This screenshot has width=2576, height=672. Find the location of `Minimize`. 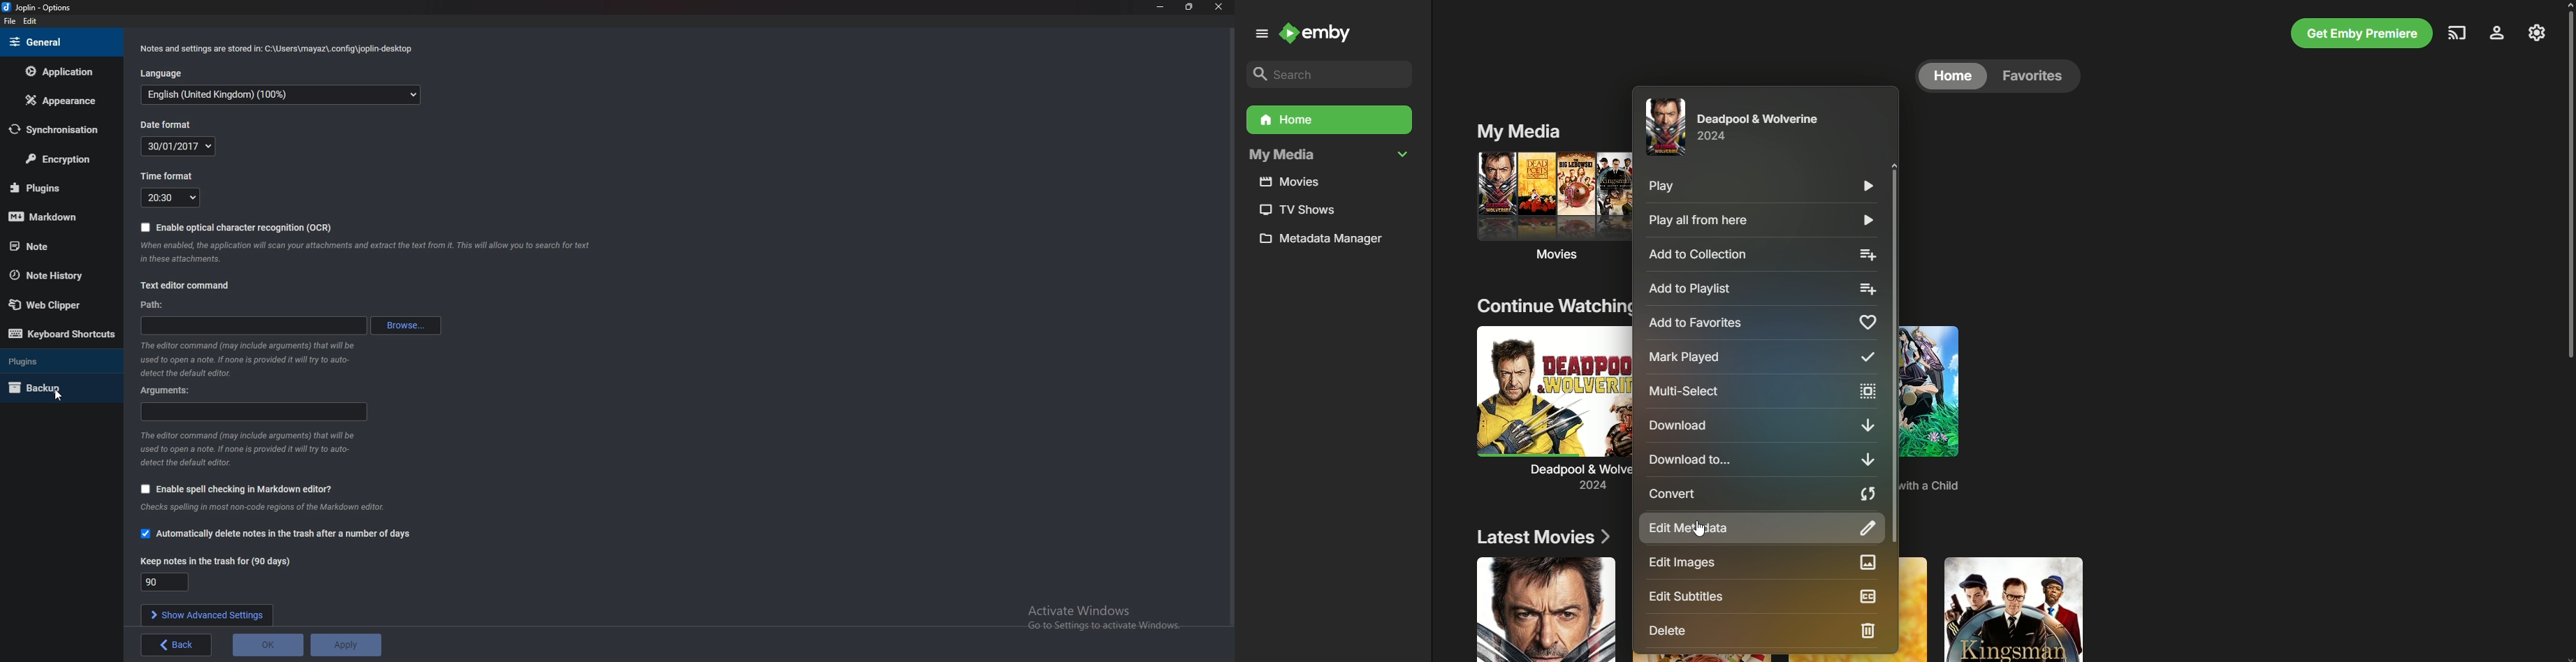

Minimize is located at coordinates (1162, 6).